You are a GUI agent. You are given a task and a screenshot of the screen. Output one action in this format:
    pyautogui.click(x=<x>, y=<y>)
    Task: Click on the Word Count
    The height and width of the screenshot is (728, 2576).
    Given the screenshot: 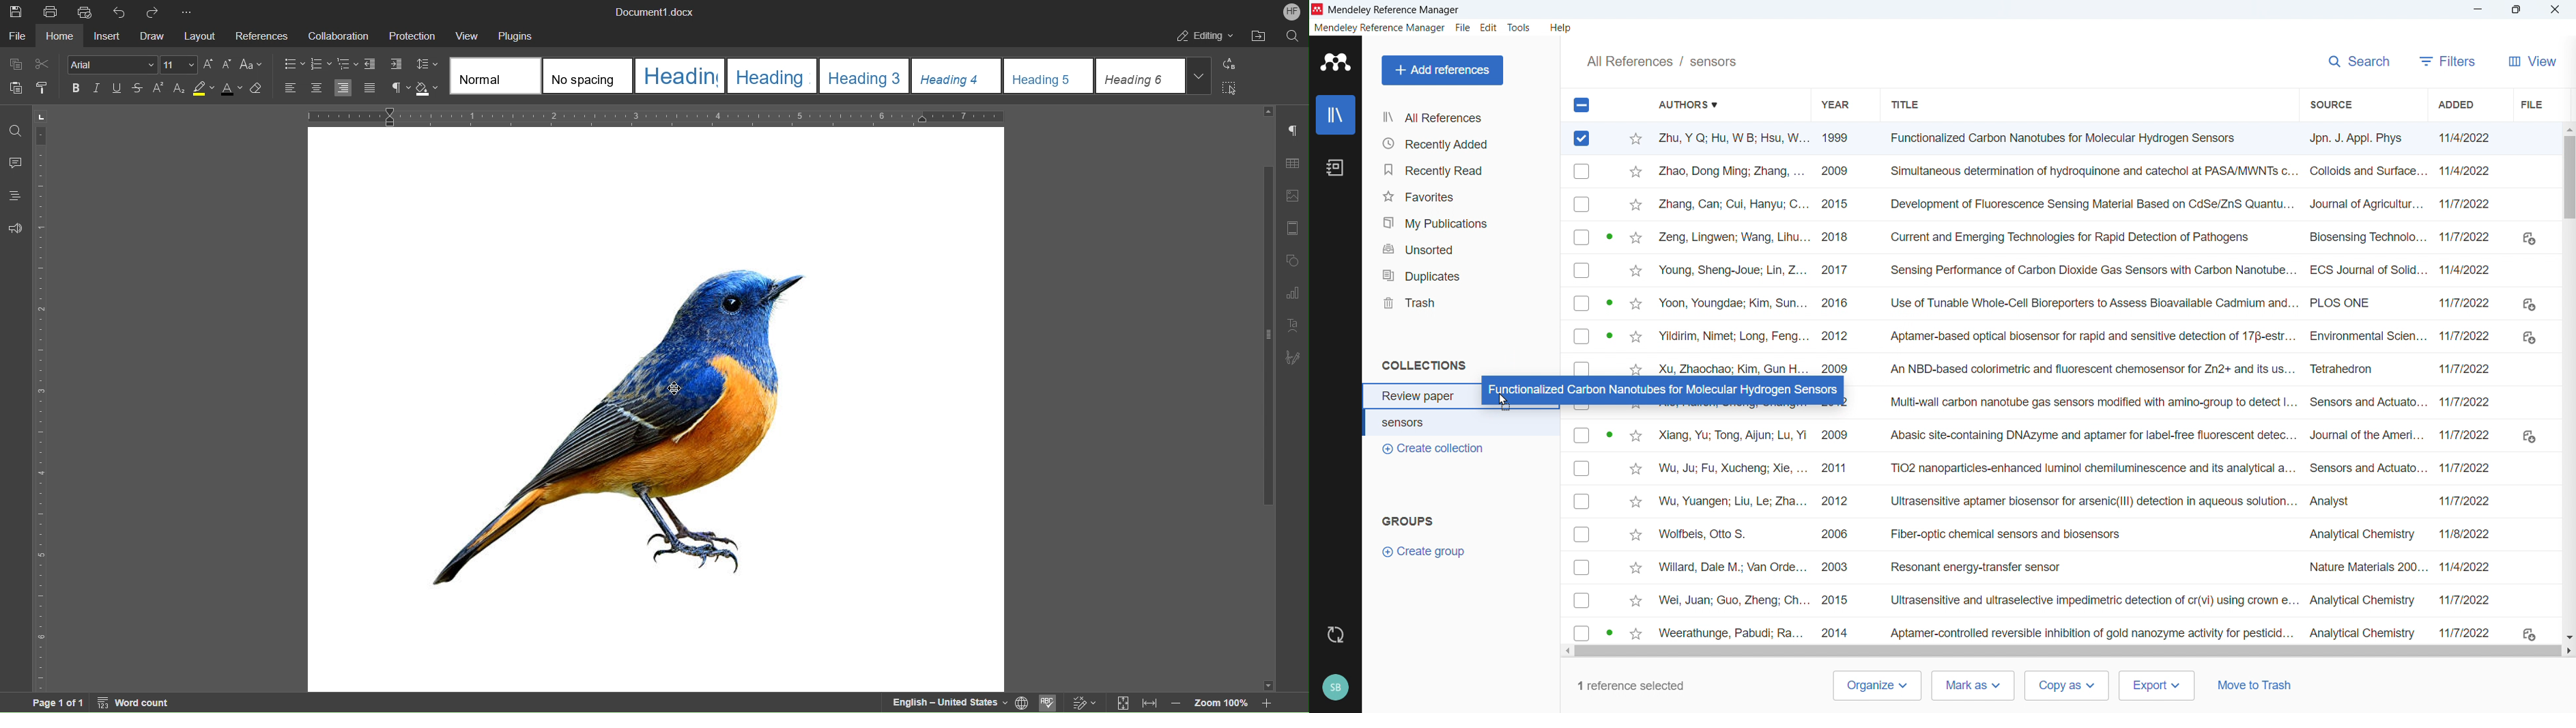 What is the action you would take?
    pyautogui.click(x=137, y=703)
    